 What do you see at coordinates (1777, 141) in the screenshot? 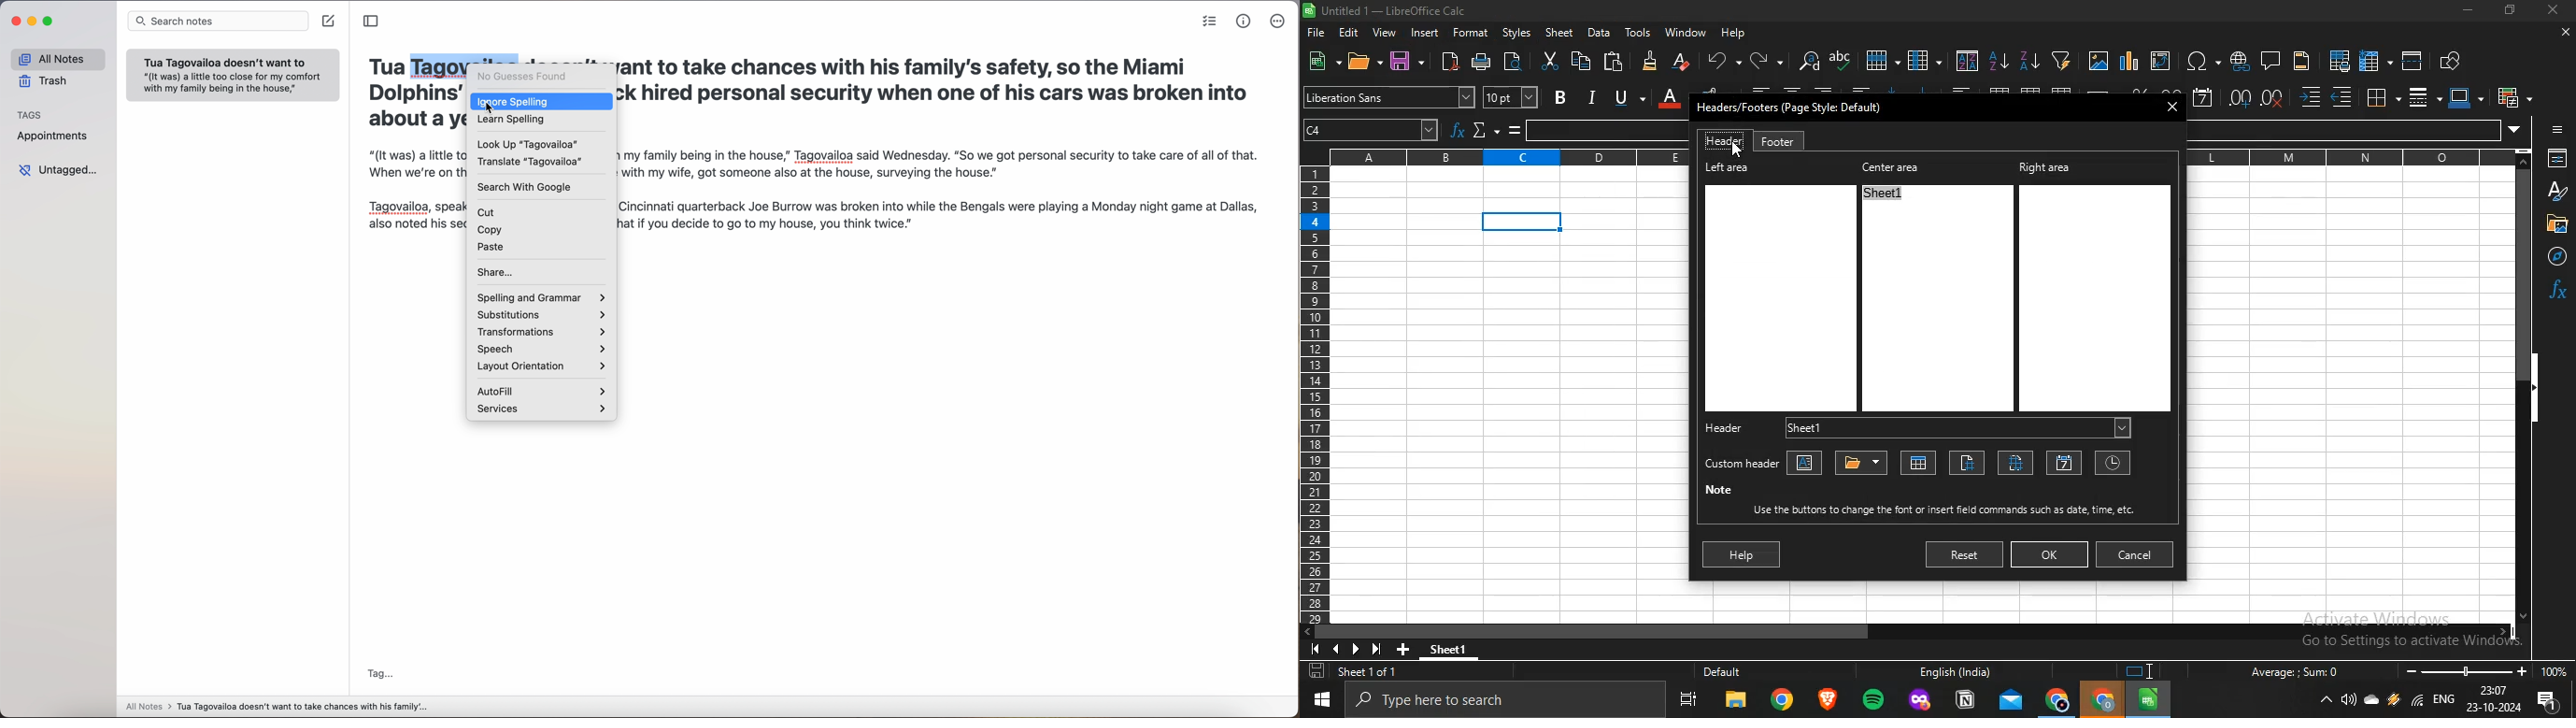
I see `footer` at bounding box center [1777, 141].